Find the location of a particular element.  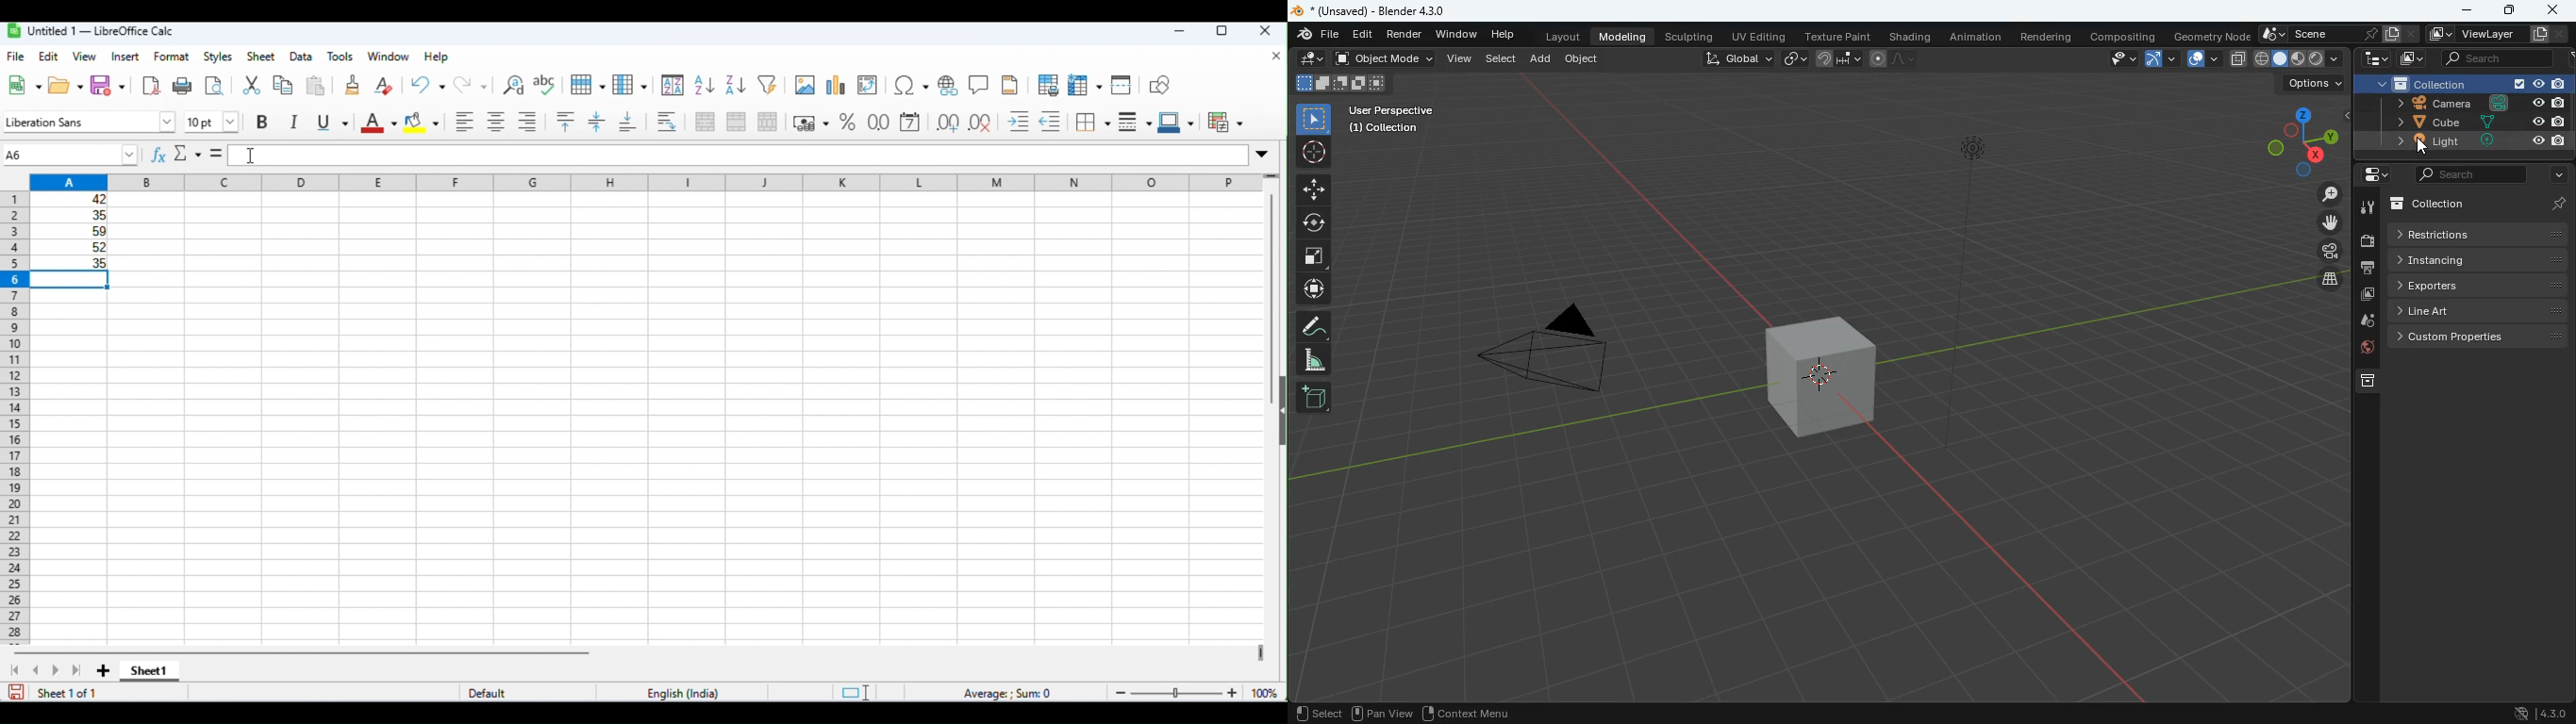

modeling is located at coordinates (1624, 36).